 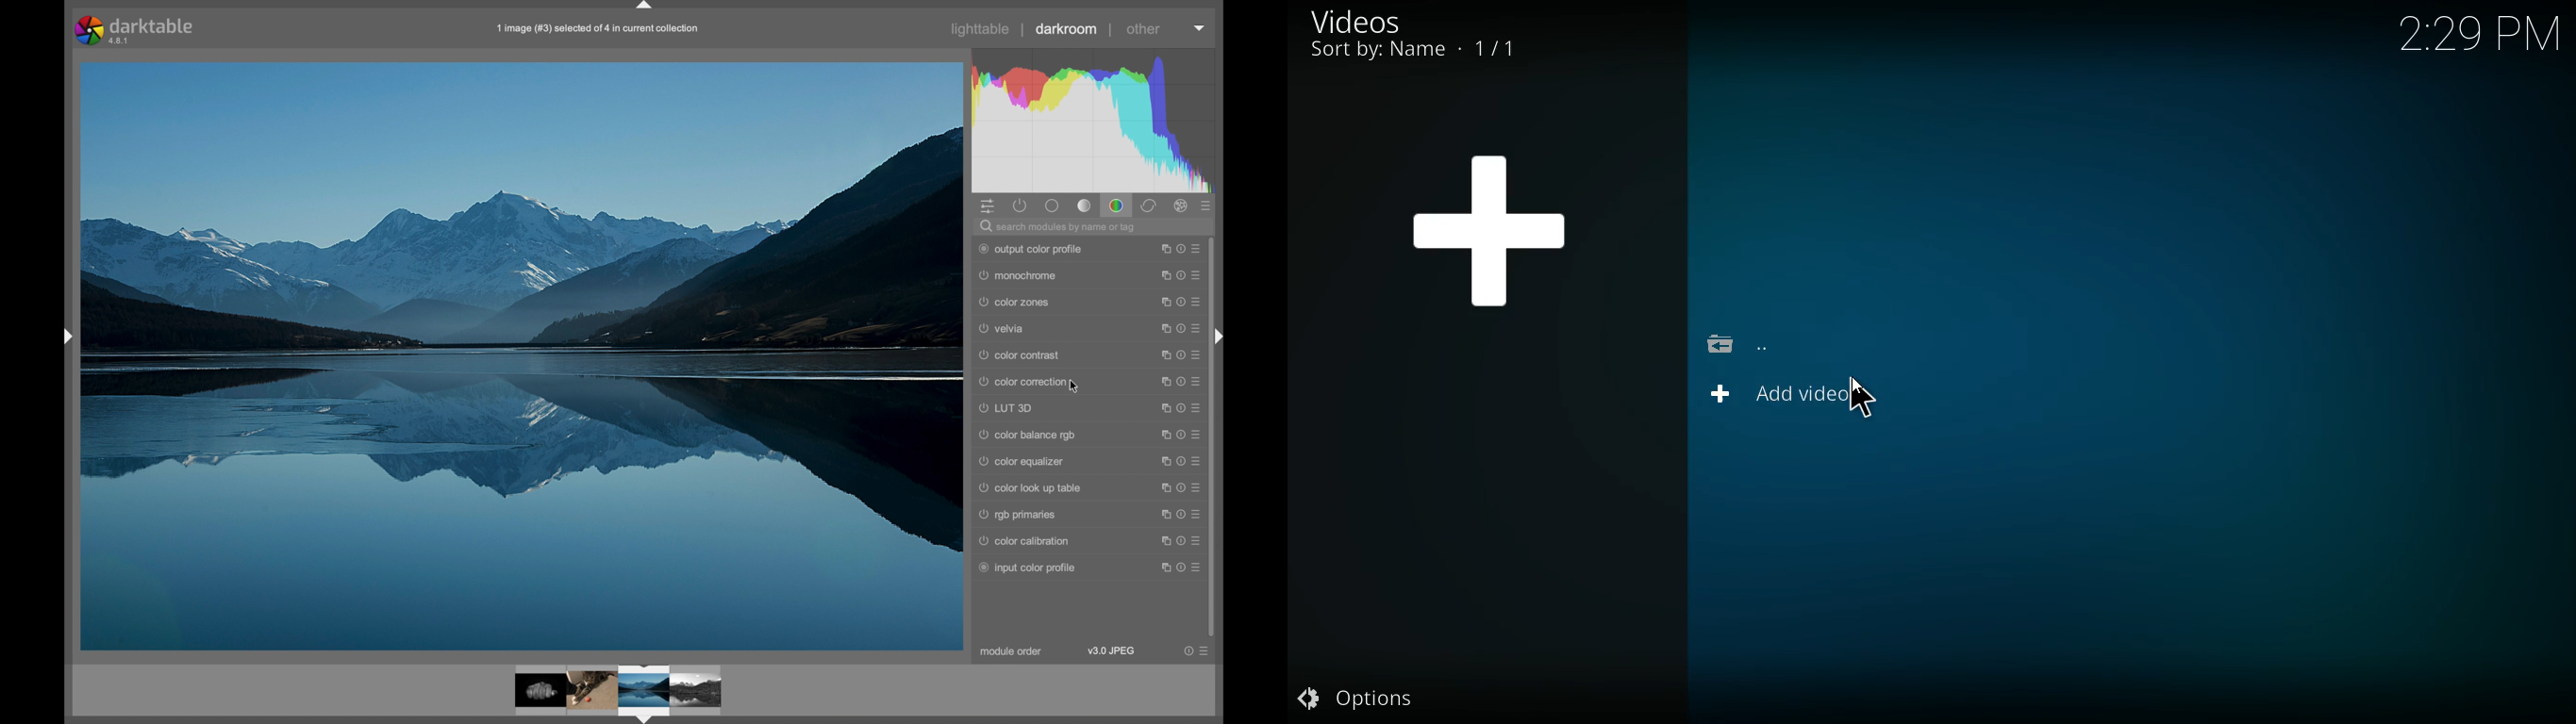 What do you see at coordinates (1053, 206) in the screenshot?
I see `base` at bounding box center [1053, 206].